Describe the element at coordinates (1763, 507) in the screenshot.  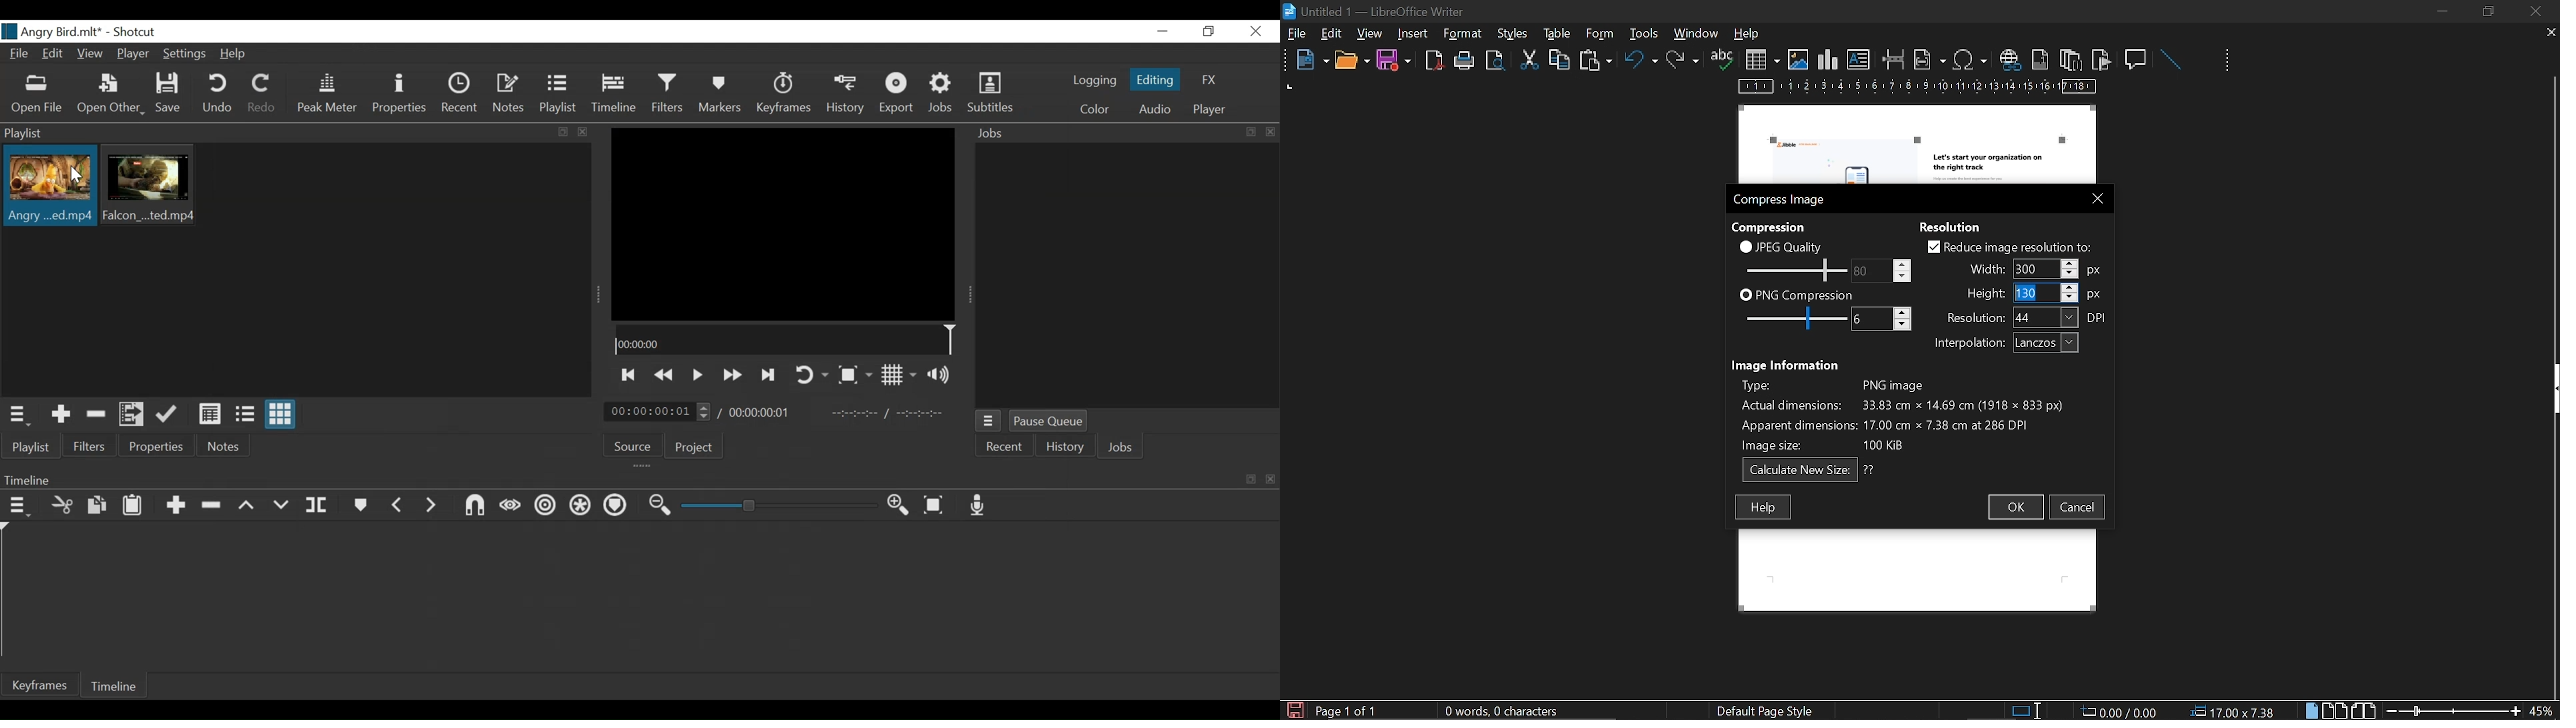
I see `help` at that location.